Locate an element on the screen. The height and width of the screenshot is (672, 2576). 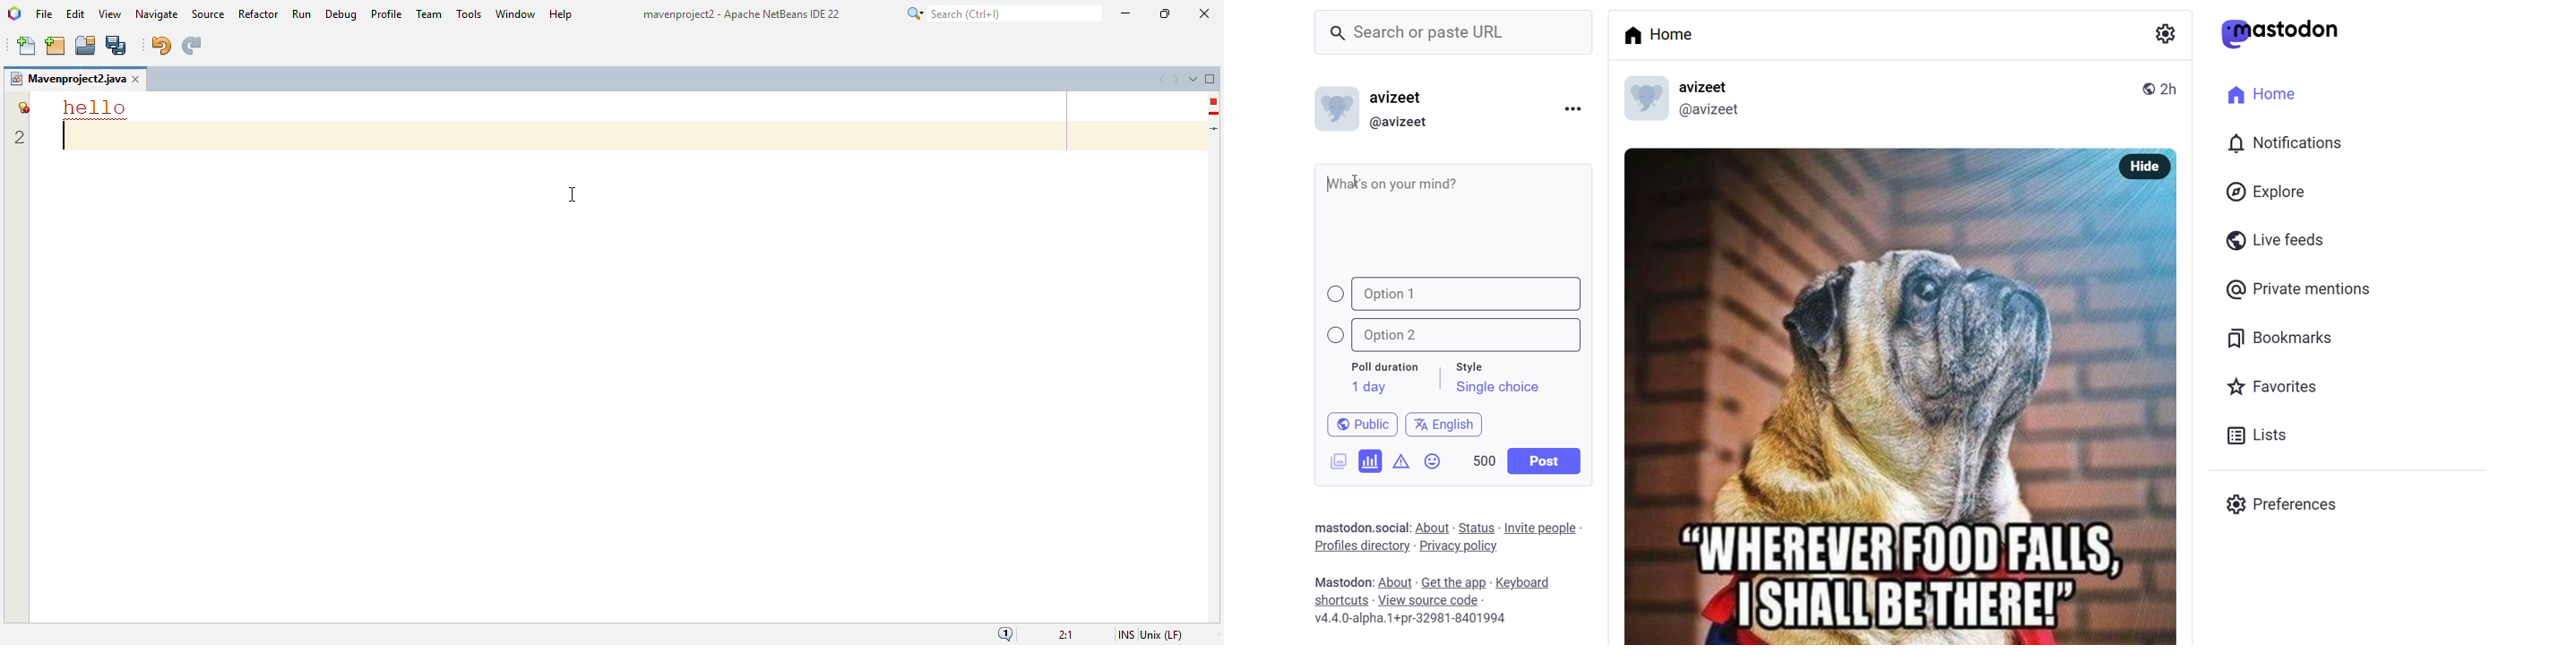
english is located at coordinates (1445, 422).